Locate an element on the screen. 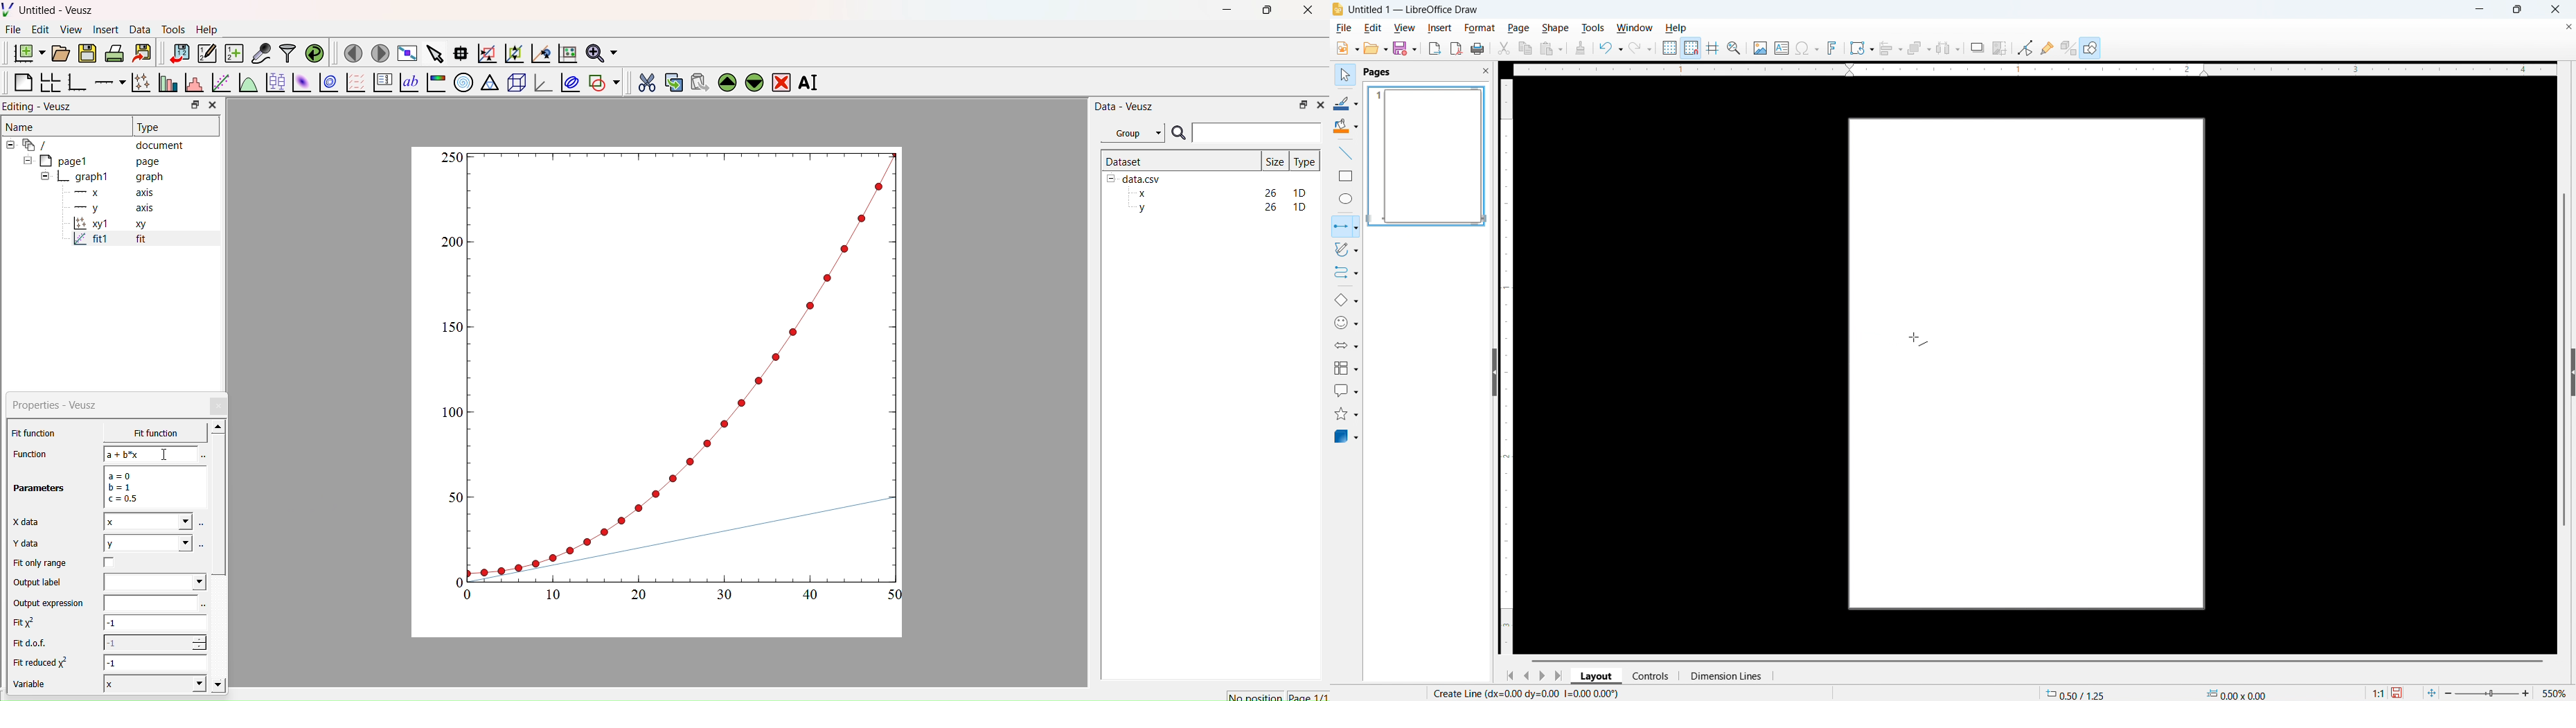 The image size is (2576, 728). Horizontal scroll bar  is located at coordinates (2037, 661).